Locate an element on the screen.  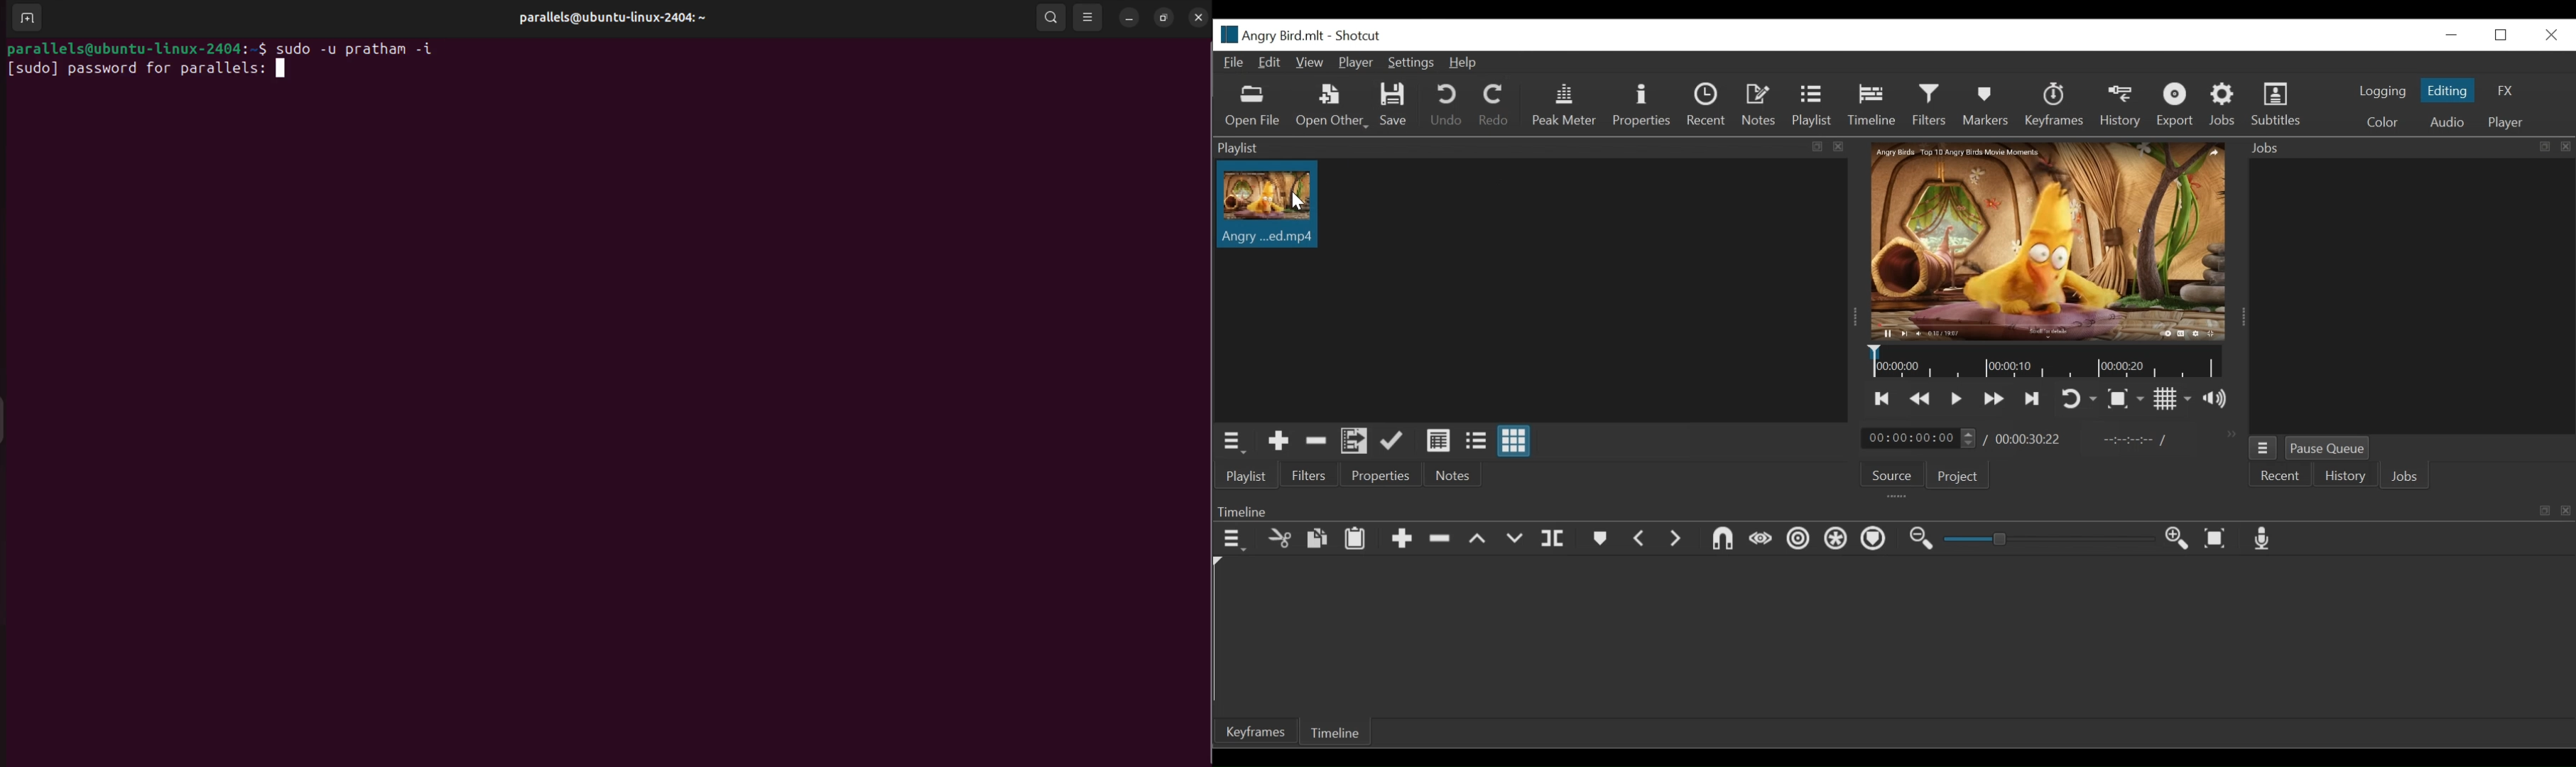
Paste is located at coordinates (1317, 538).